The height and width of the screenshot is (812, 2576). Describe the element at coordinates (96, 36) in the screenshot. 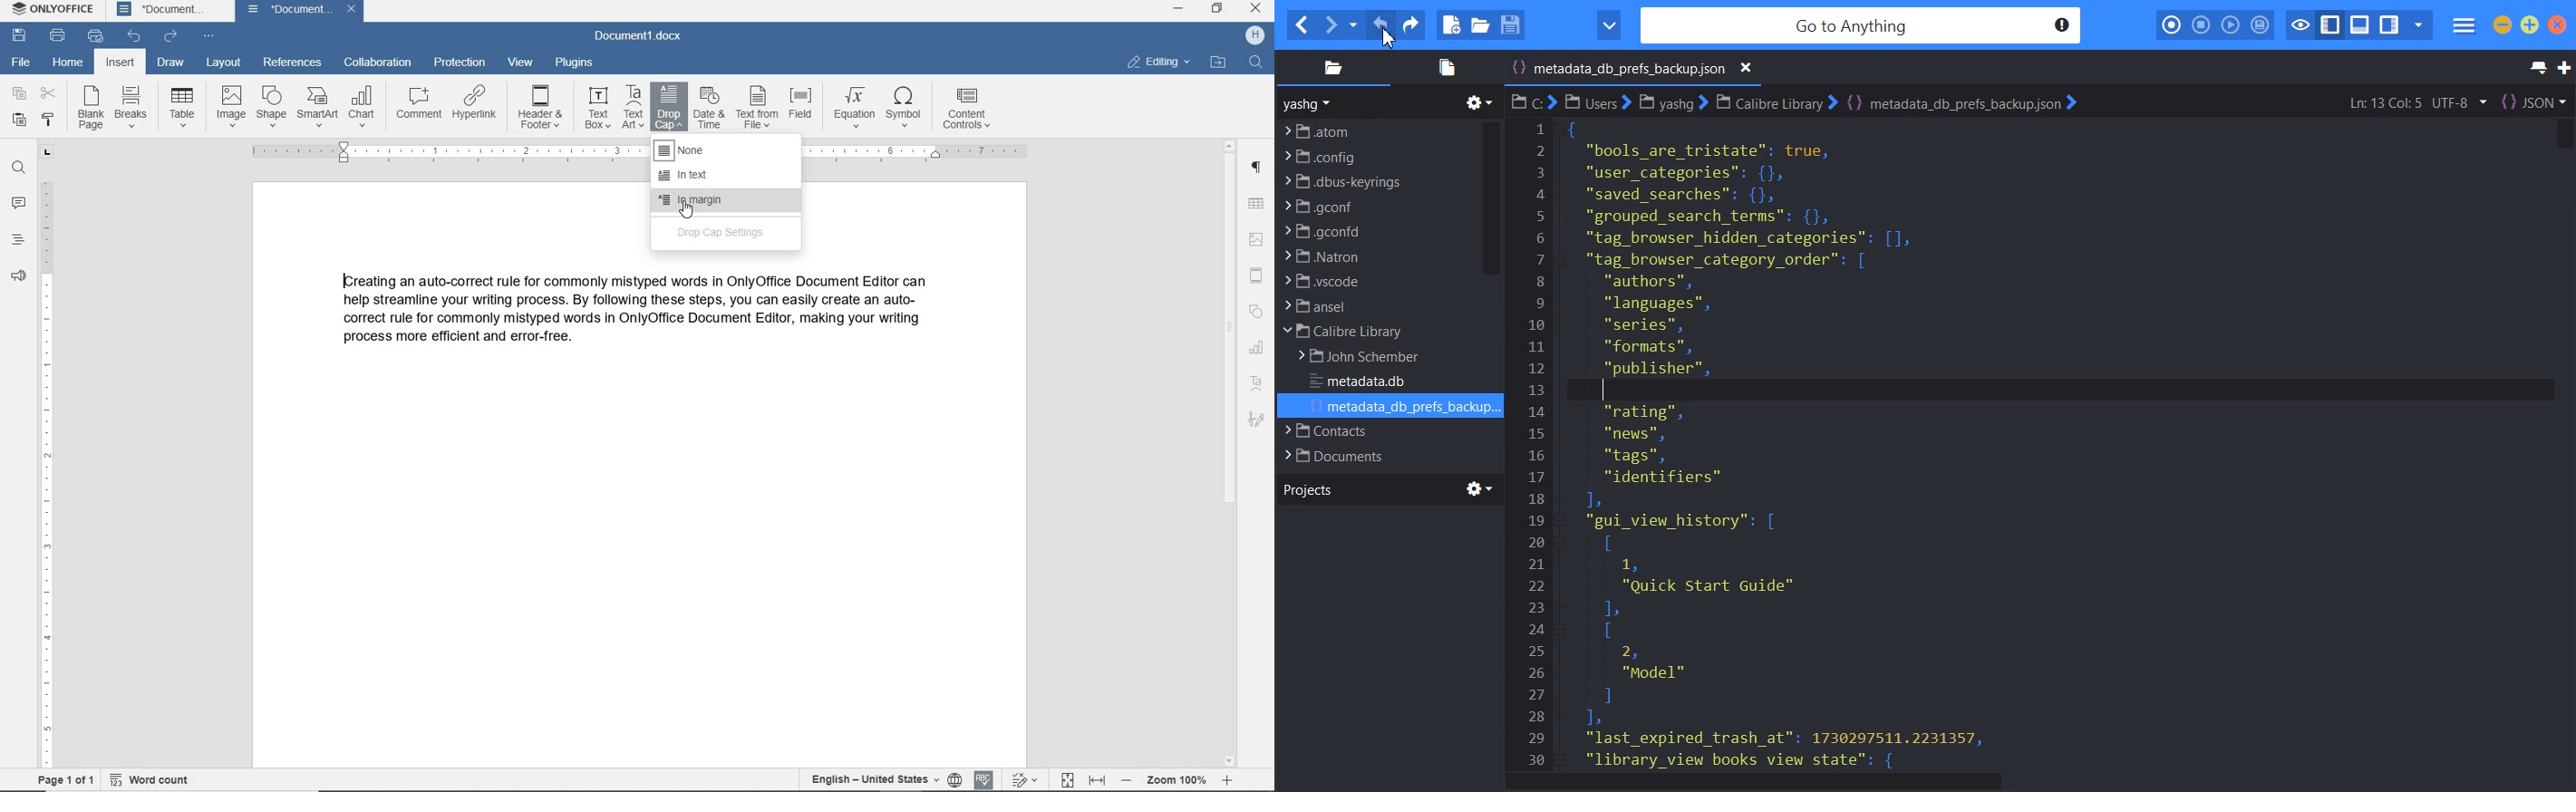

I see `quick print` at that location.